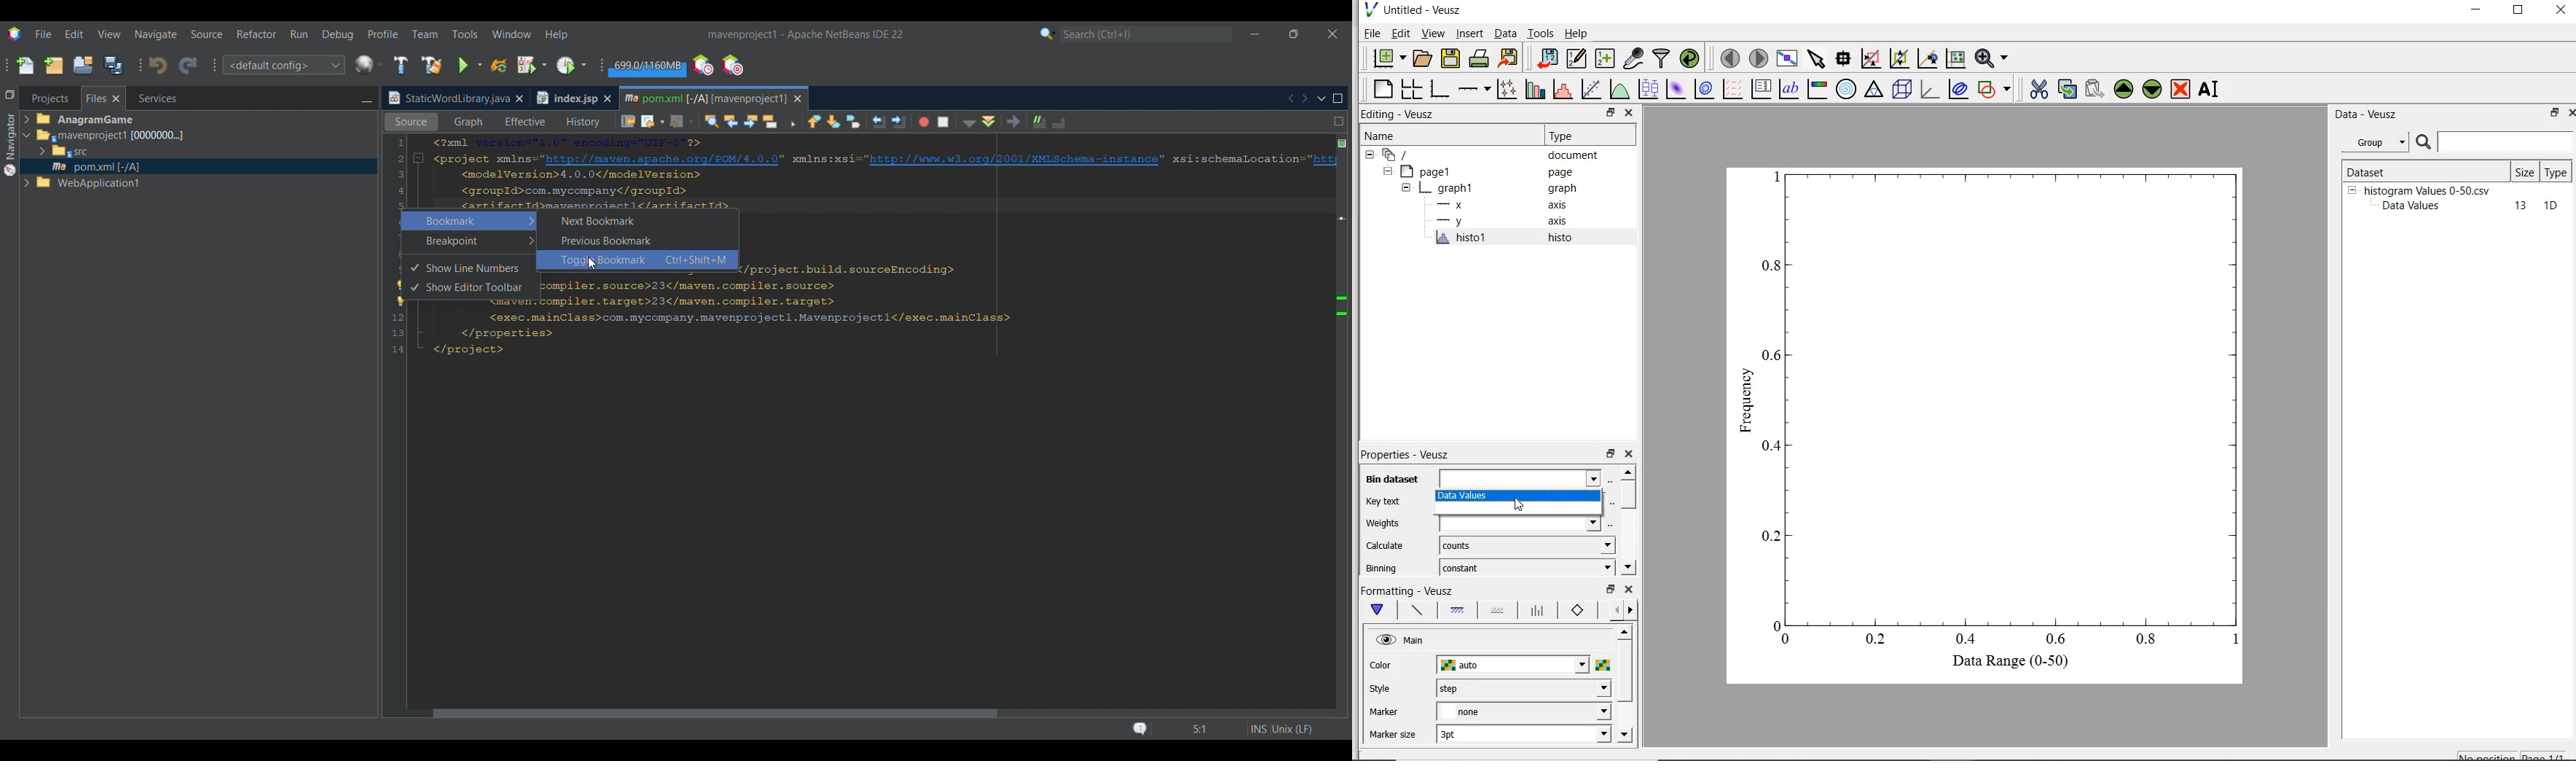 This screenshot has height=784, width=2576. Describe the element at coordinates (2122, 90) in the screenshot. I see `move up the selected widget` at that location.